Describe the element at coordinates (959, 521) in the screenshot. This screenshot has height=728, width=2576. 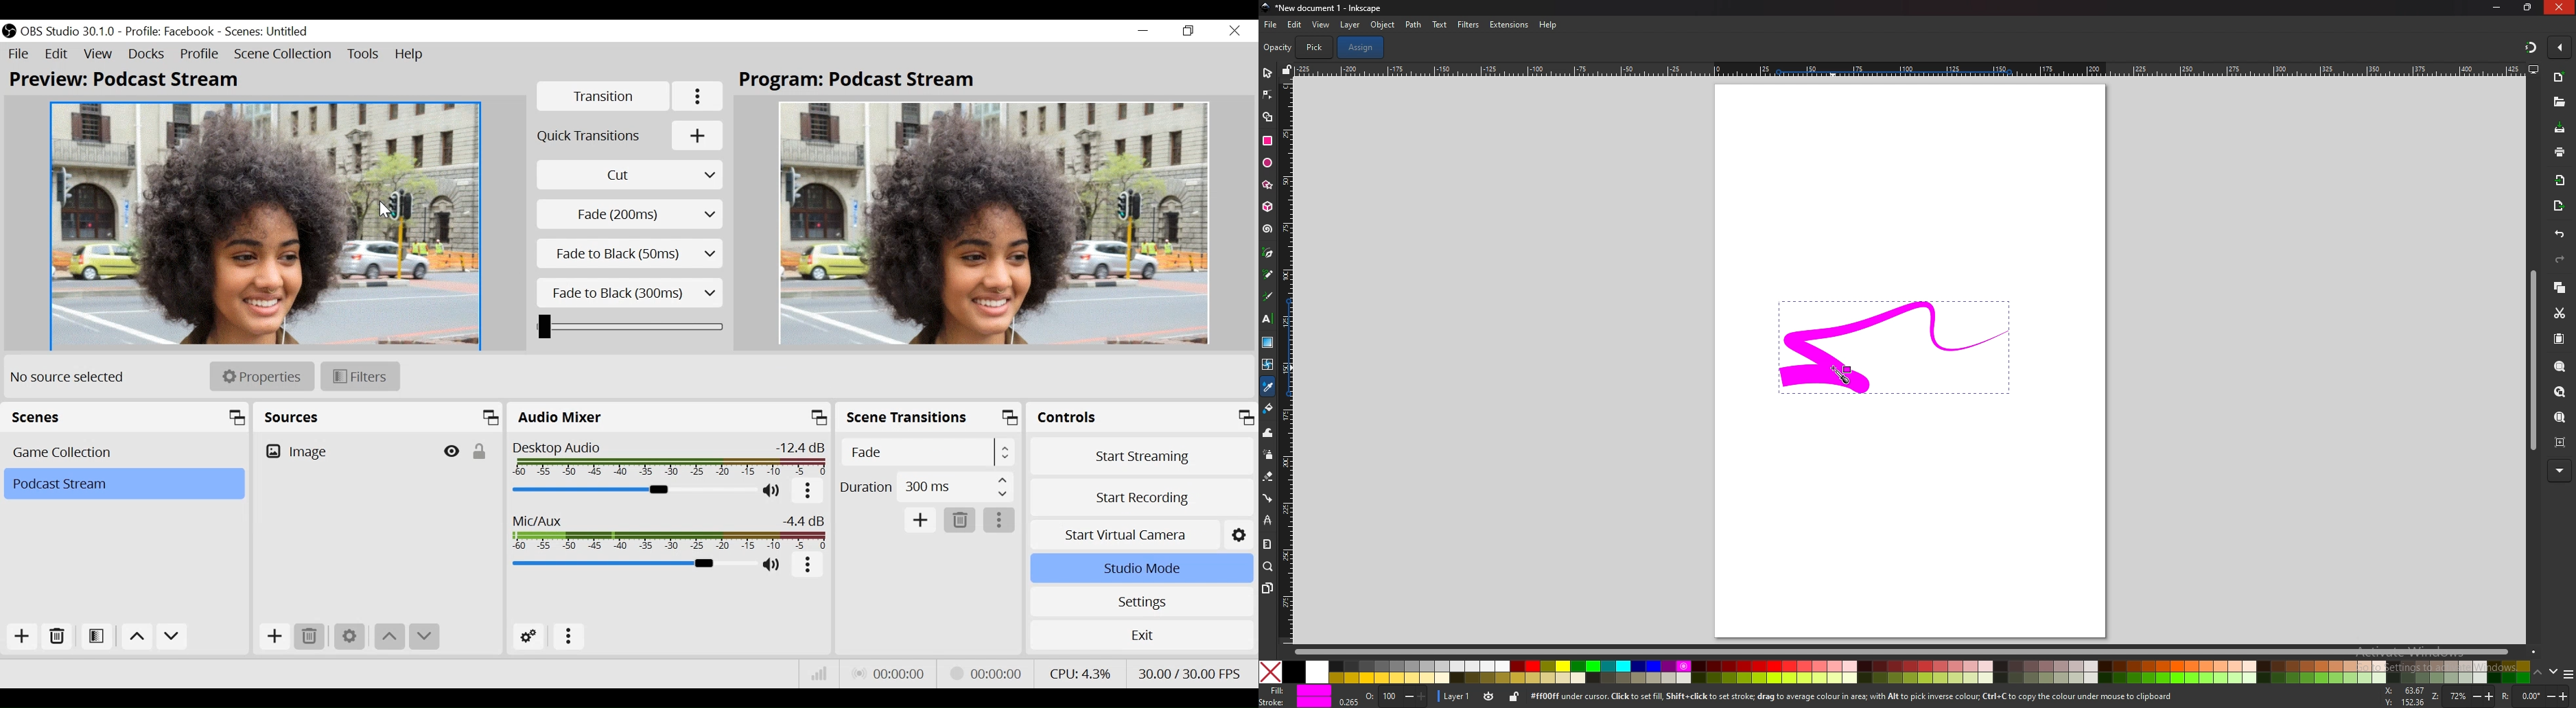
I see `Remove` at that location.